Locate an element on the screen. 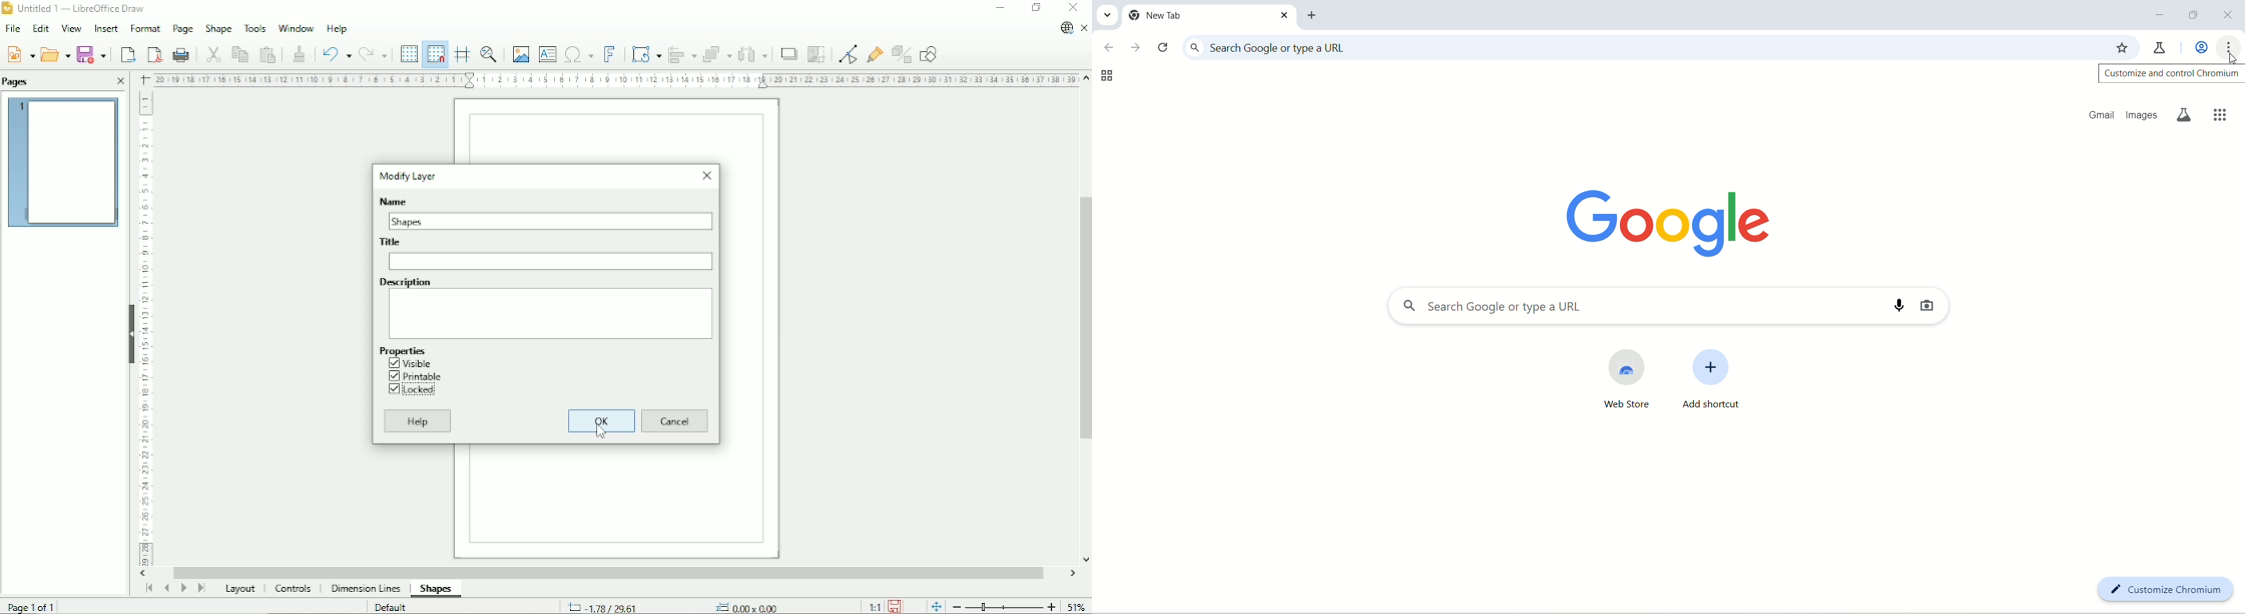 Image resolution: width=2268 pixels, height=616 pixels. customize chromium is located at coordinates (2166, 588).